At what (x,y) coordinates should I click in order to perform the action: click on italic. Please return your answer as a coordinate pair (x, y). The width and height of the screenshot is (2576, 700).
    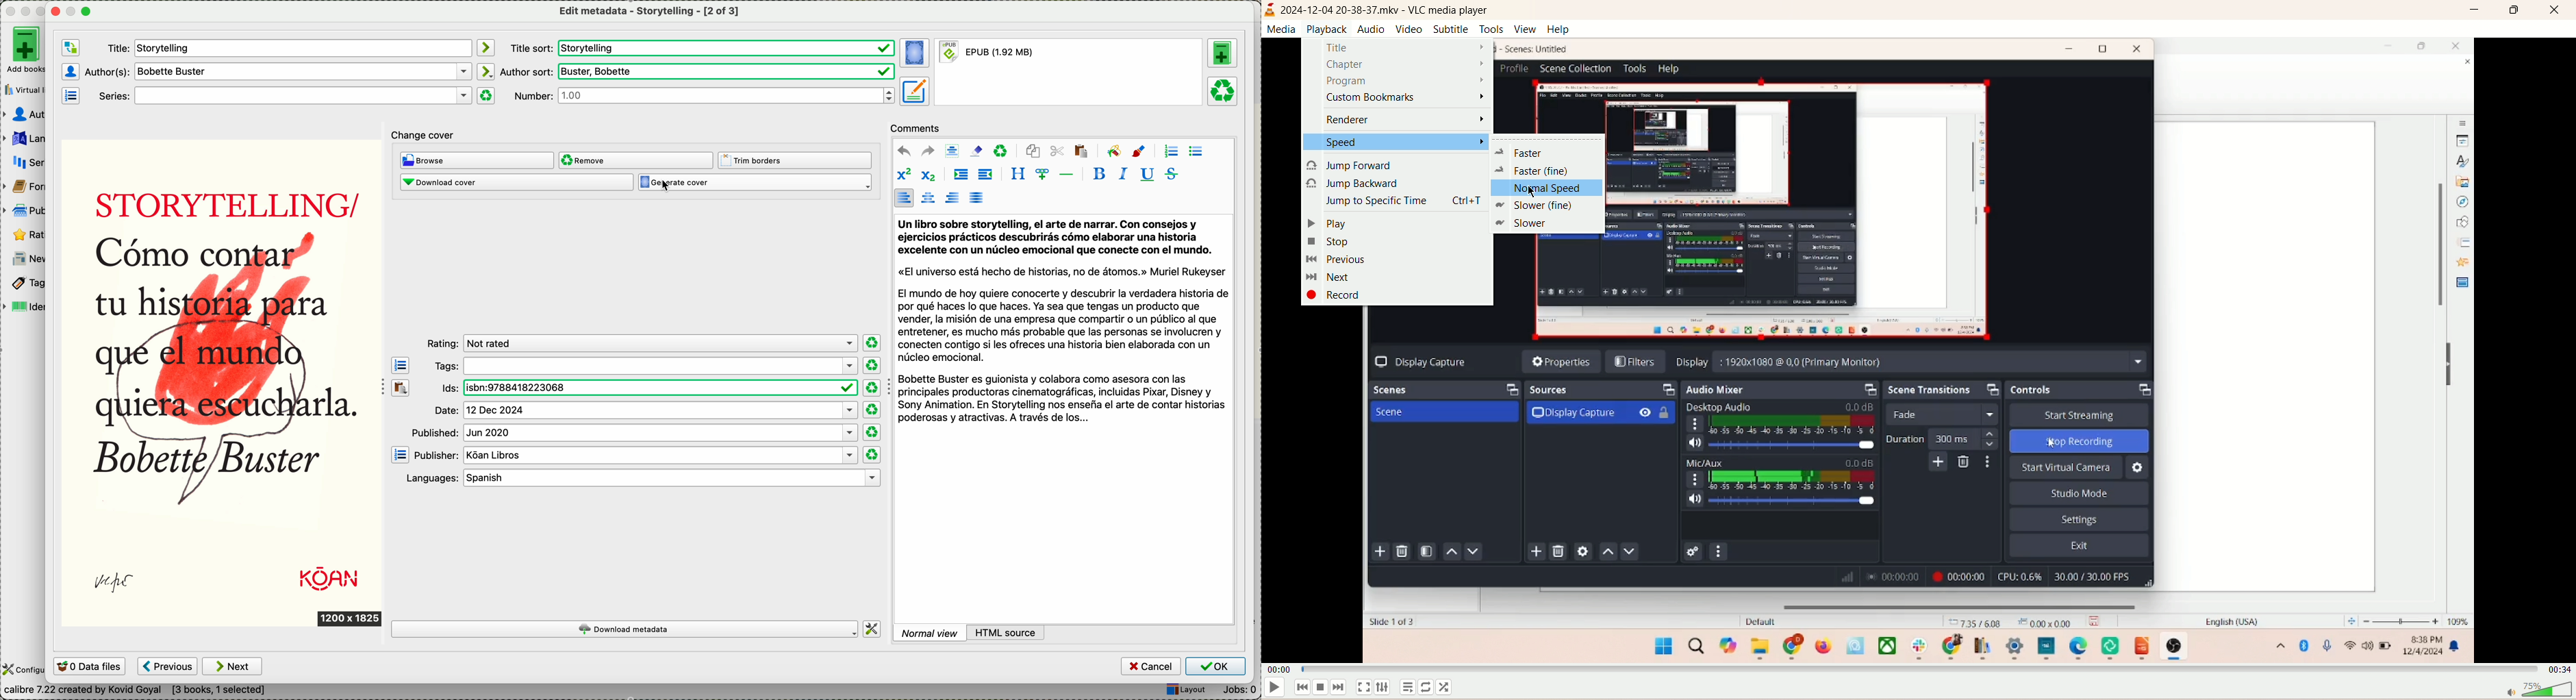
    Looking at the image, I should click on (1121, 175).